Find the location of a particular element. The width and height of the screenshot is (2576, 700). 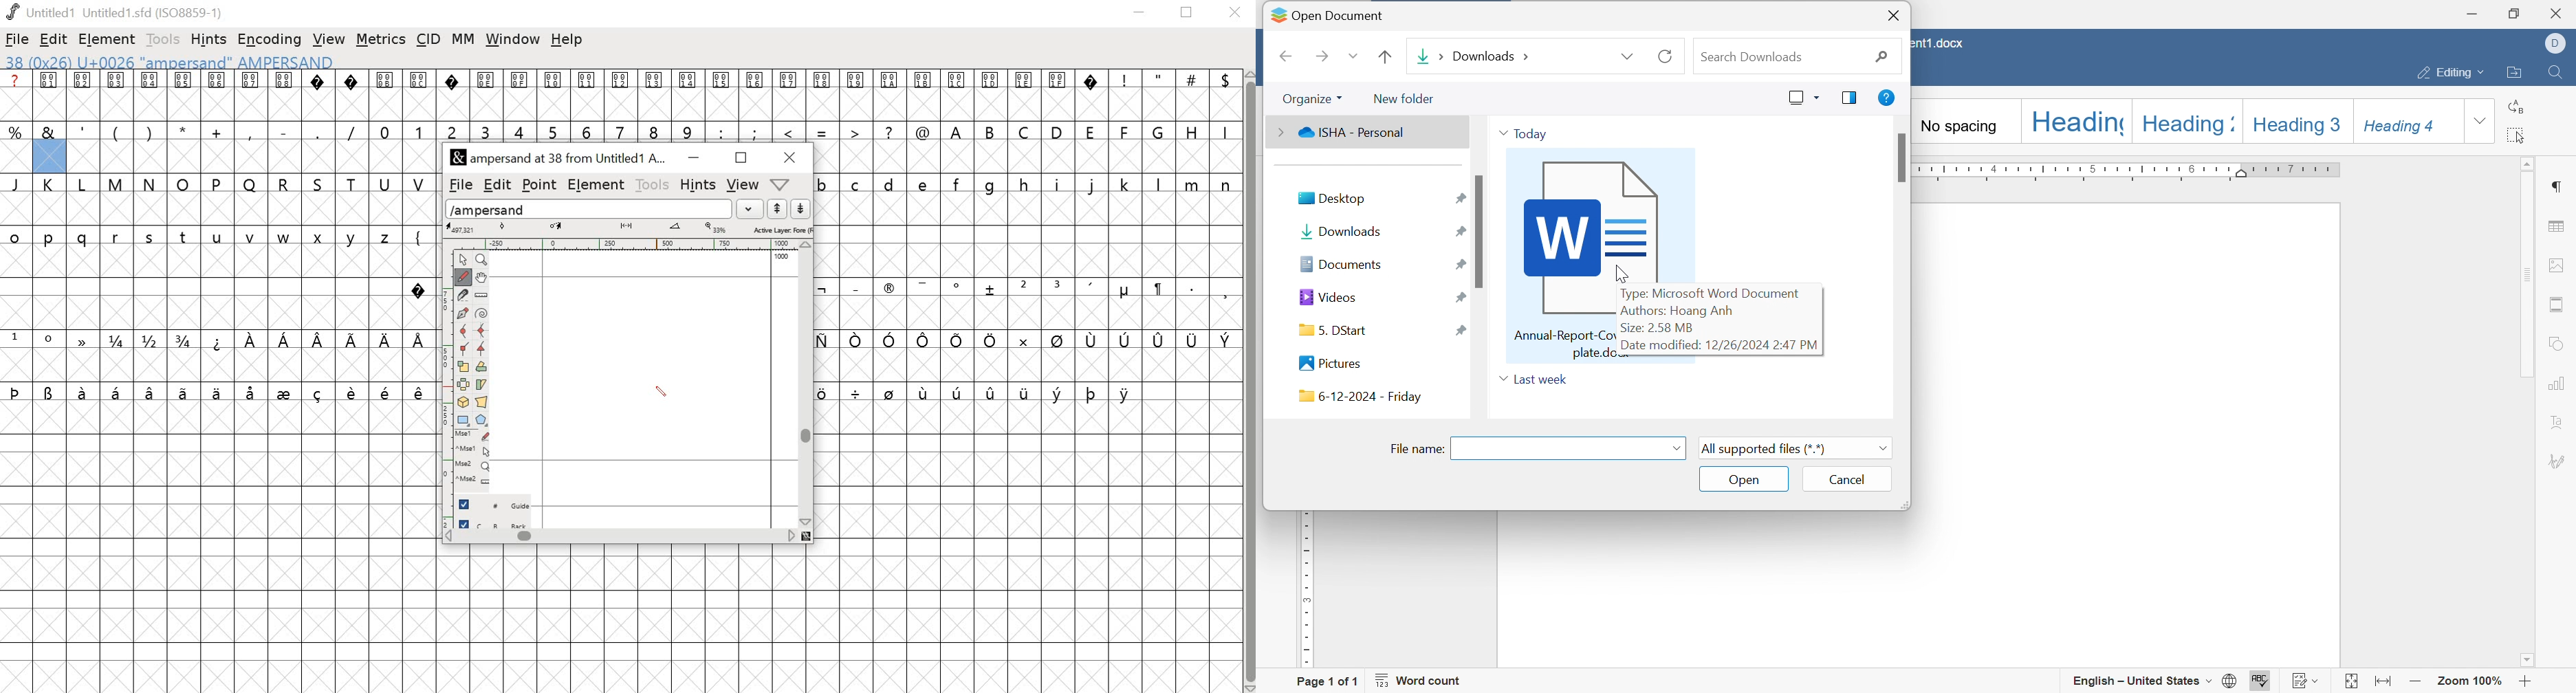

m is located at coordinates (1193, 184).